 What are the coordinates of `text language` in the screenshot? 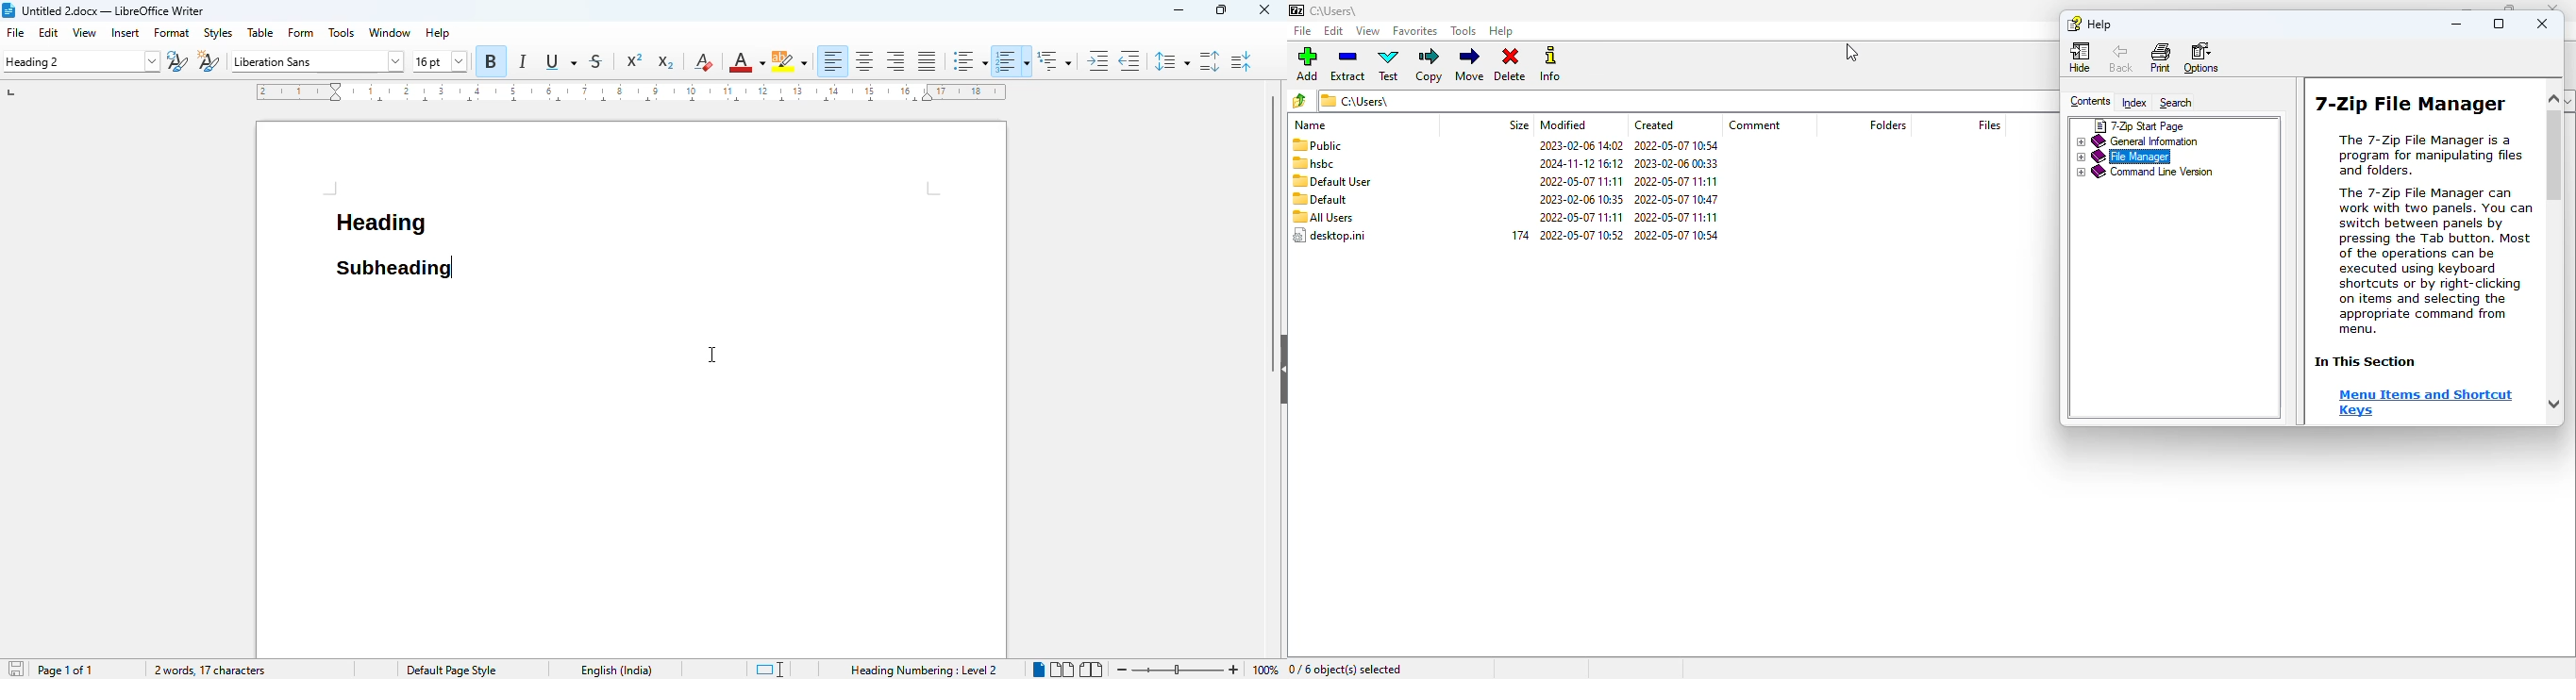 It's located at (617, 671).